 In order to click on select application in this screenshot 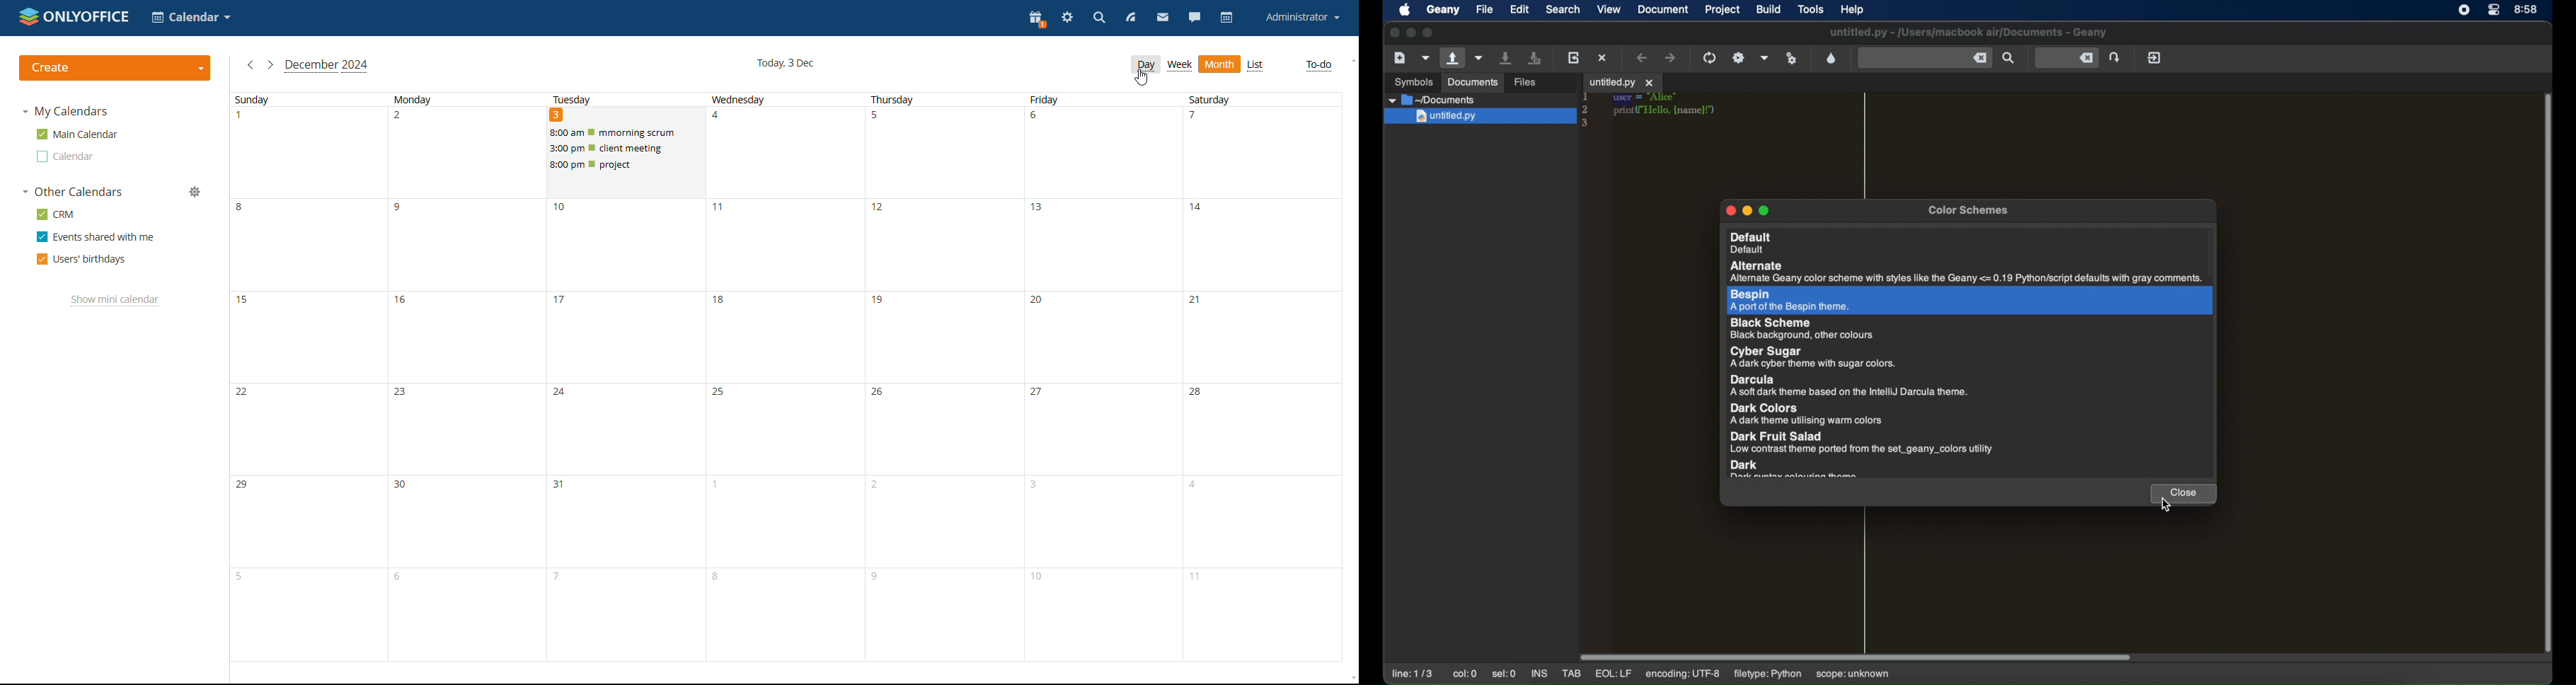, I will do `click(190, 17)`.